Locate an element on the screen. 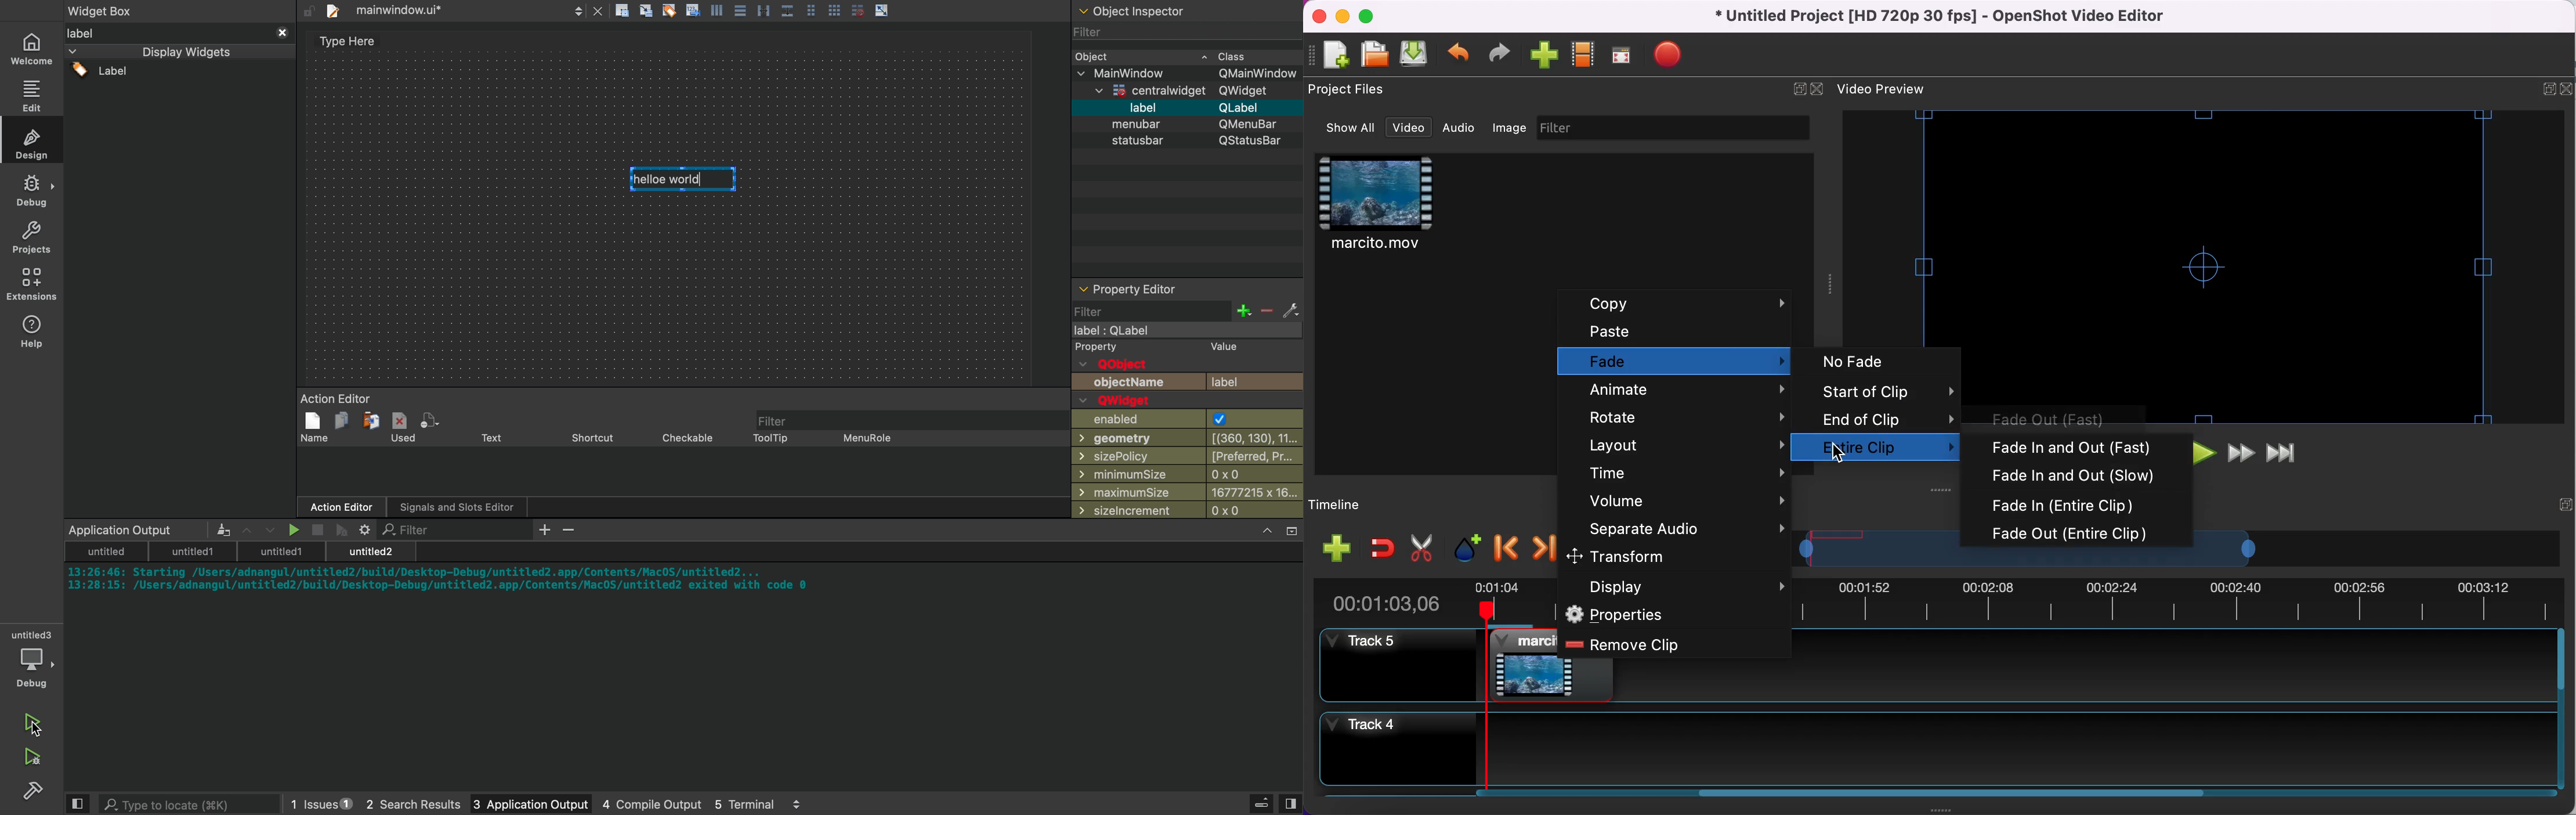 The image size is (2576, 840). Cursor is located at coordinates (1838, 455).